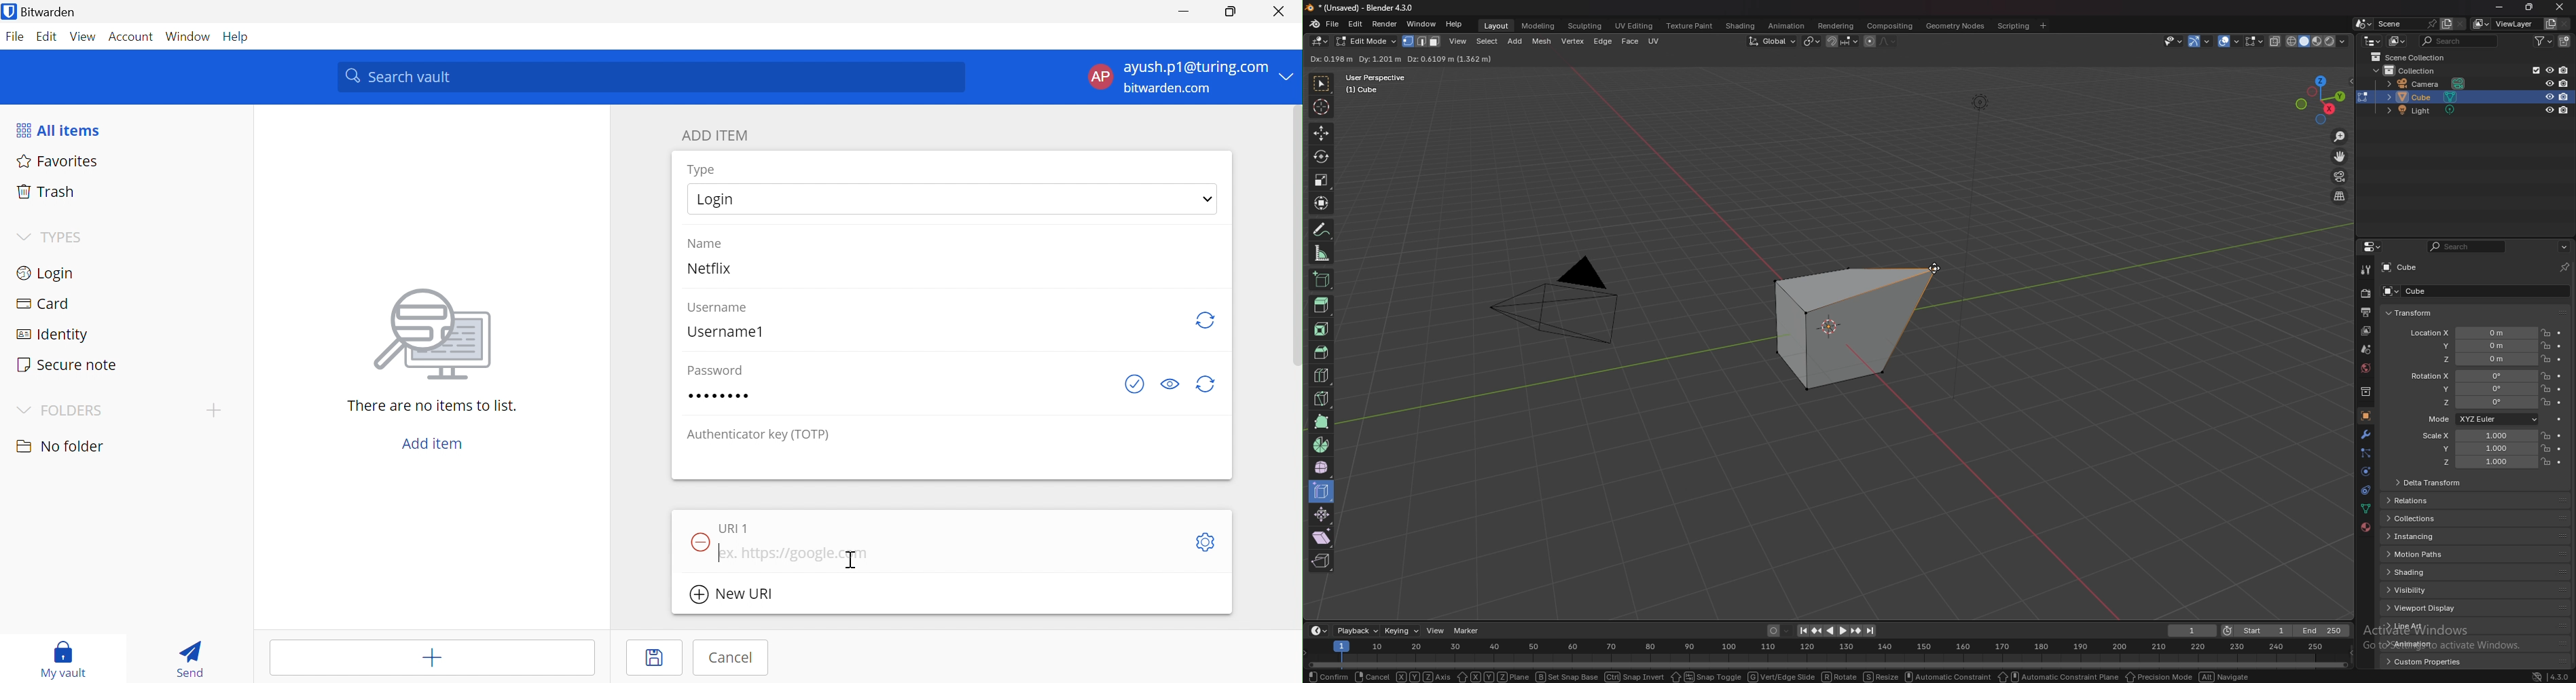 The width and height of the screenshot is (2576, 700). What do you see at coordinates (1573, 42) in the screenshot?
I see `vertex` at bounding box center [1573, 42].